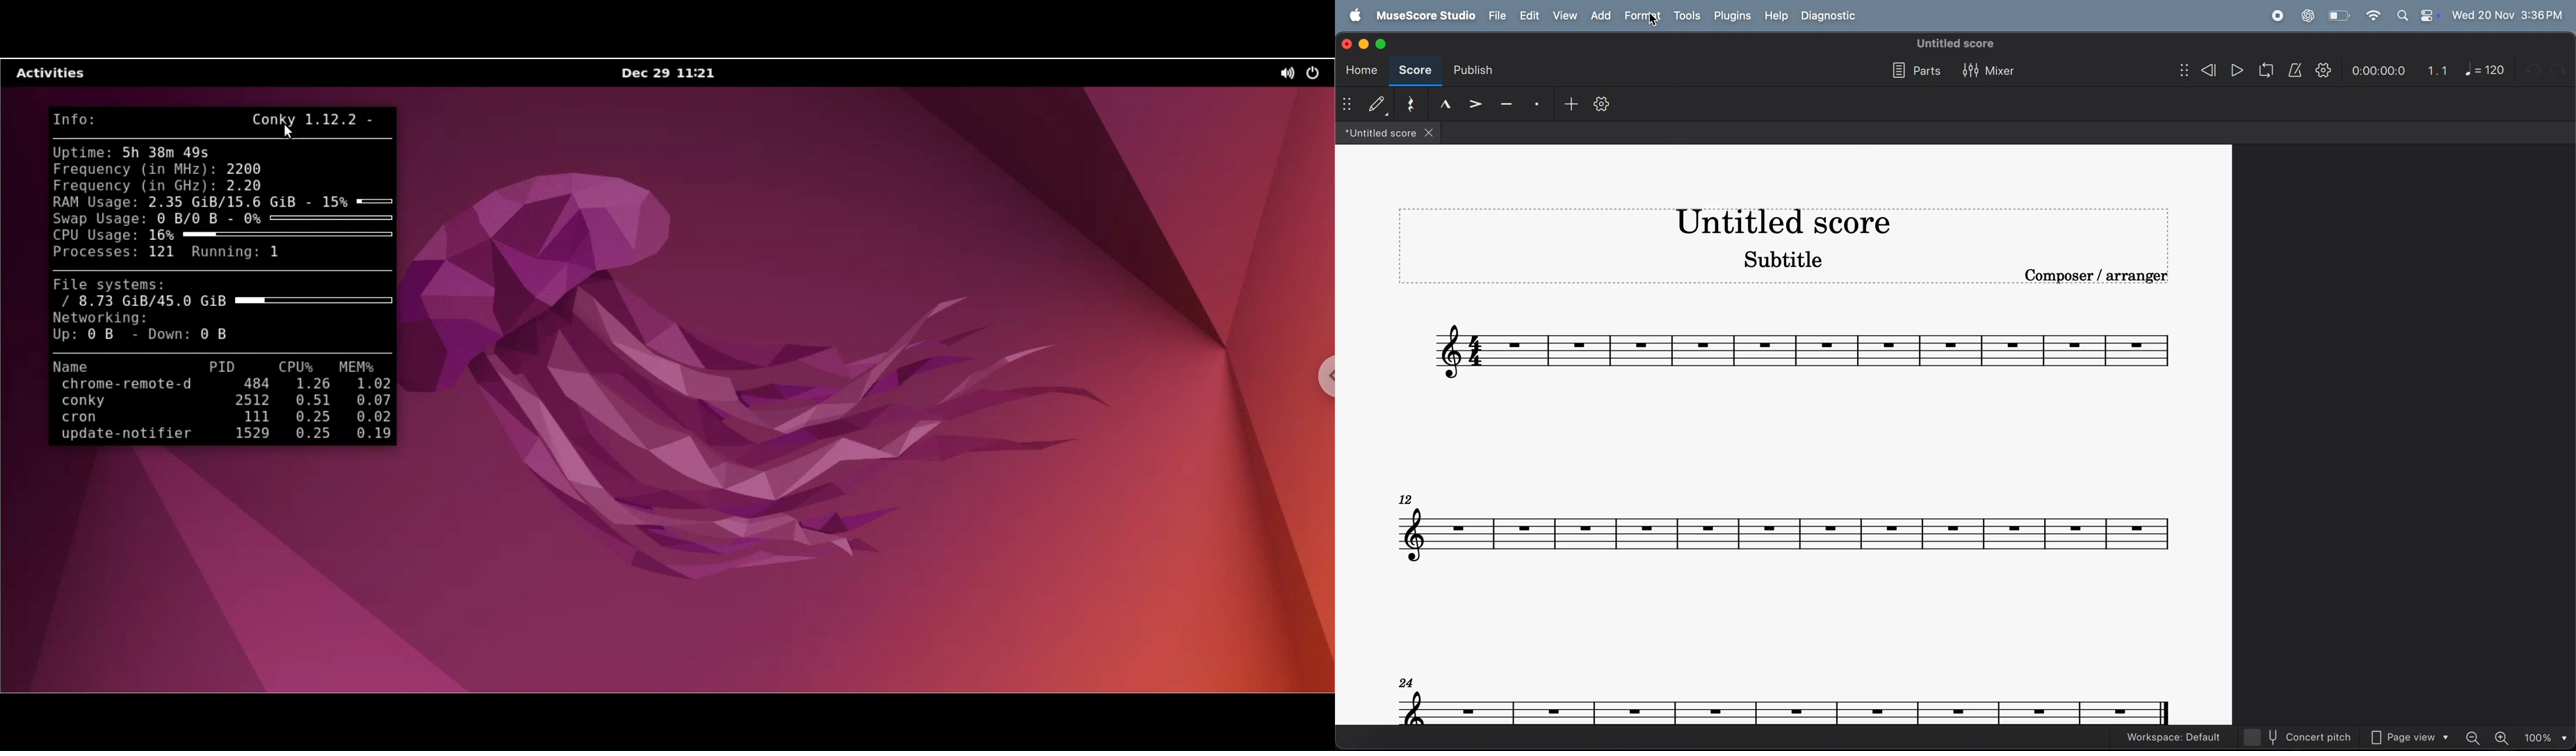 Image resolution: width=2576 pixels, height=756 pixels. Describe the element at coordinates (1446, 104) in the screenshot. I see `tenuto` at that location.